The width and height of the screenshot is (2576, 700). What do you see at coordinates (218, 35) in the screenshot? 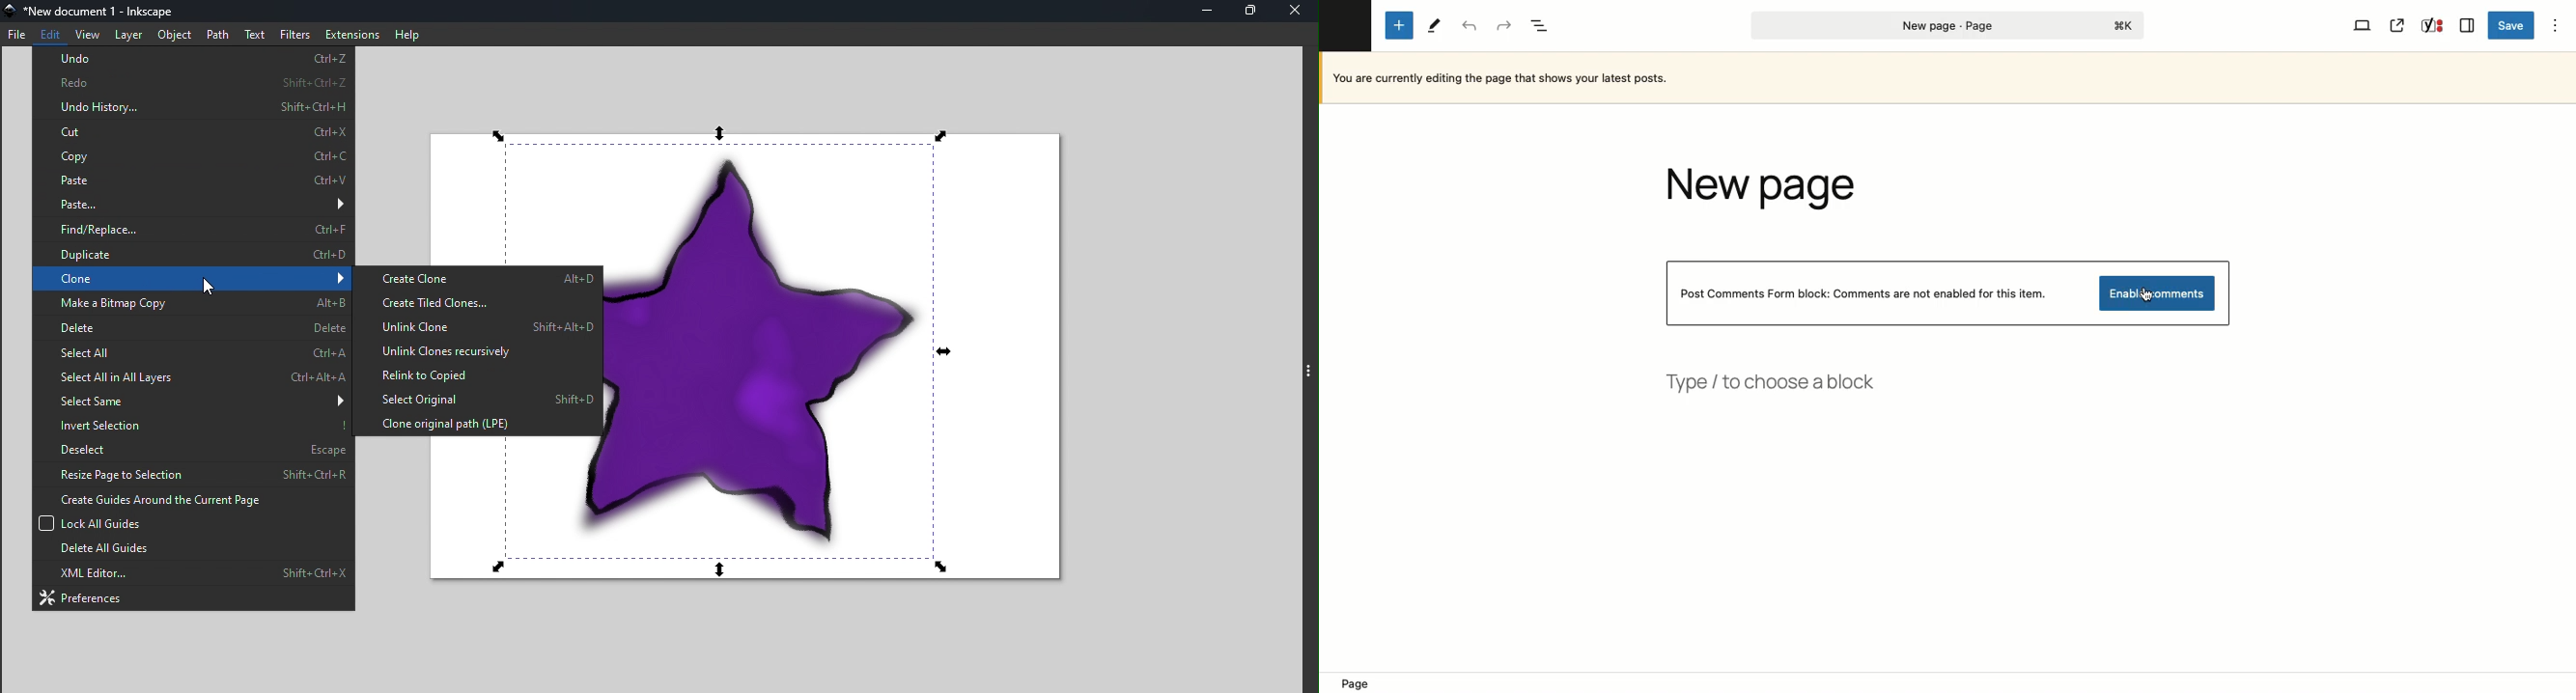
I see `Path` at bounding box center [218, 35].